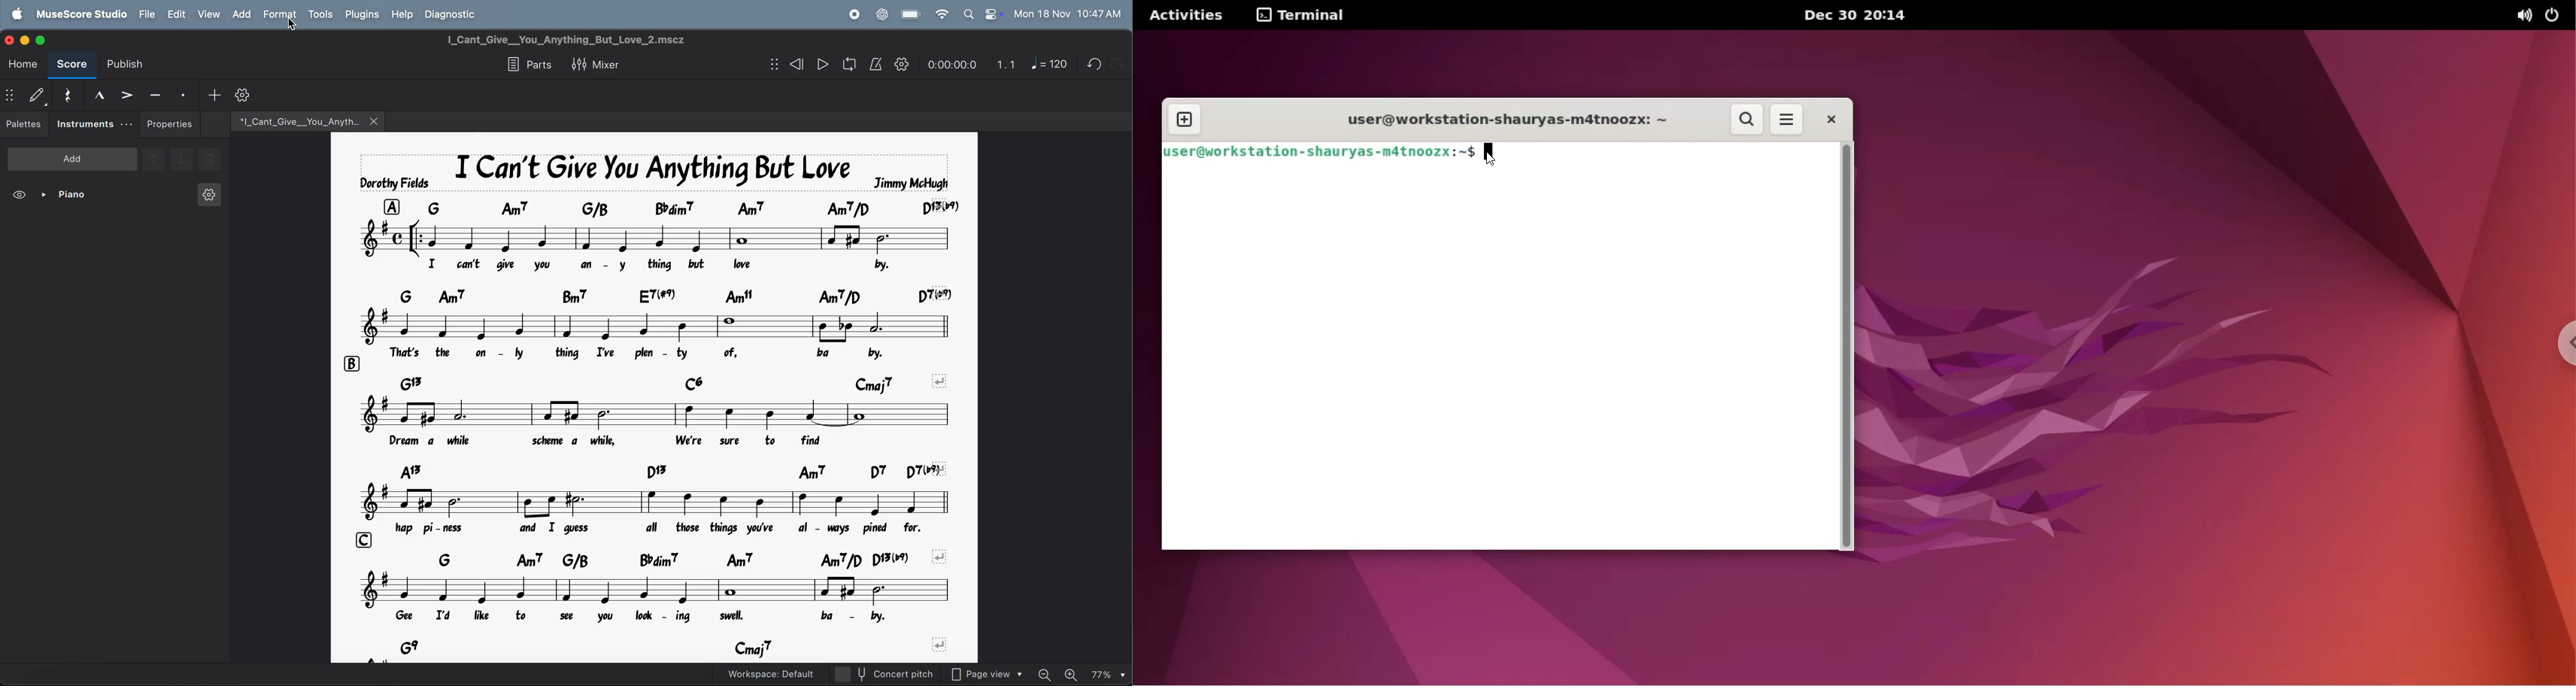  Describe the element at coordinates (795, 64) in the screenshot. I see `rewind` at that location.